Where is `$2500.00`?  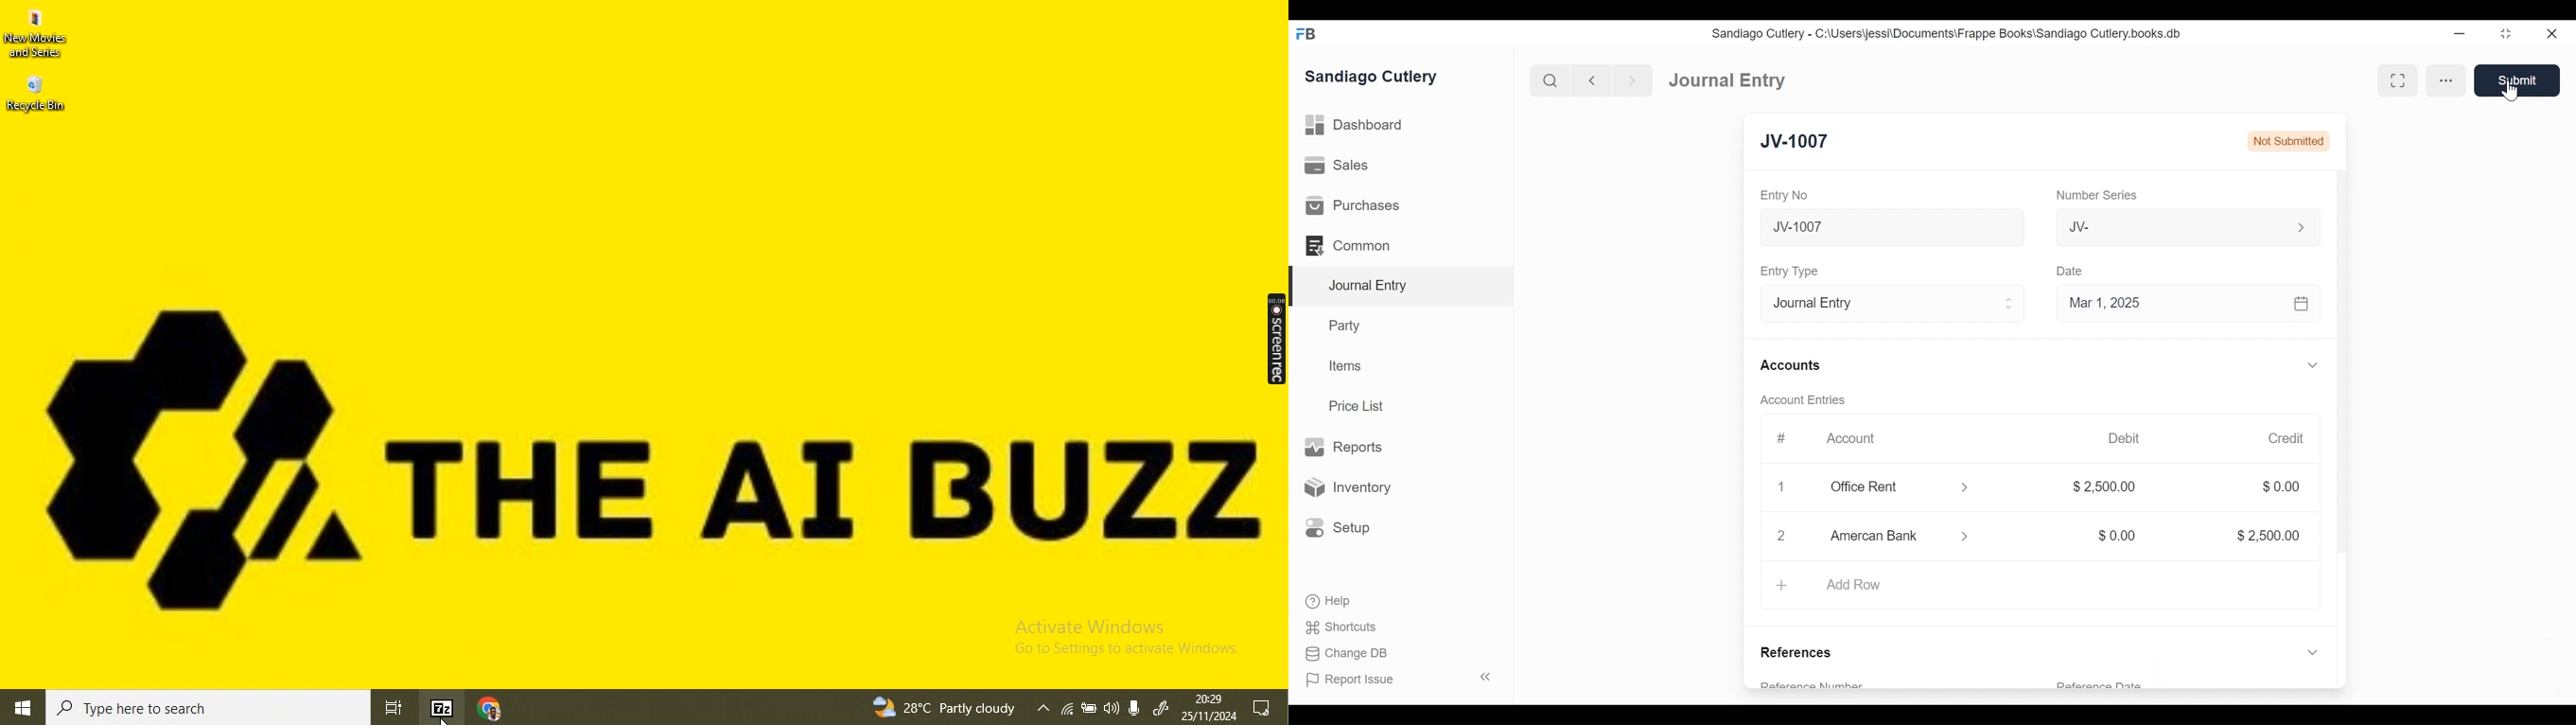
$2500.00 is located at coordinates (2106, 489).